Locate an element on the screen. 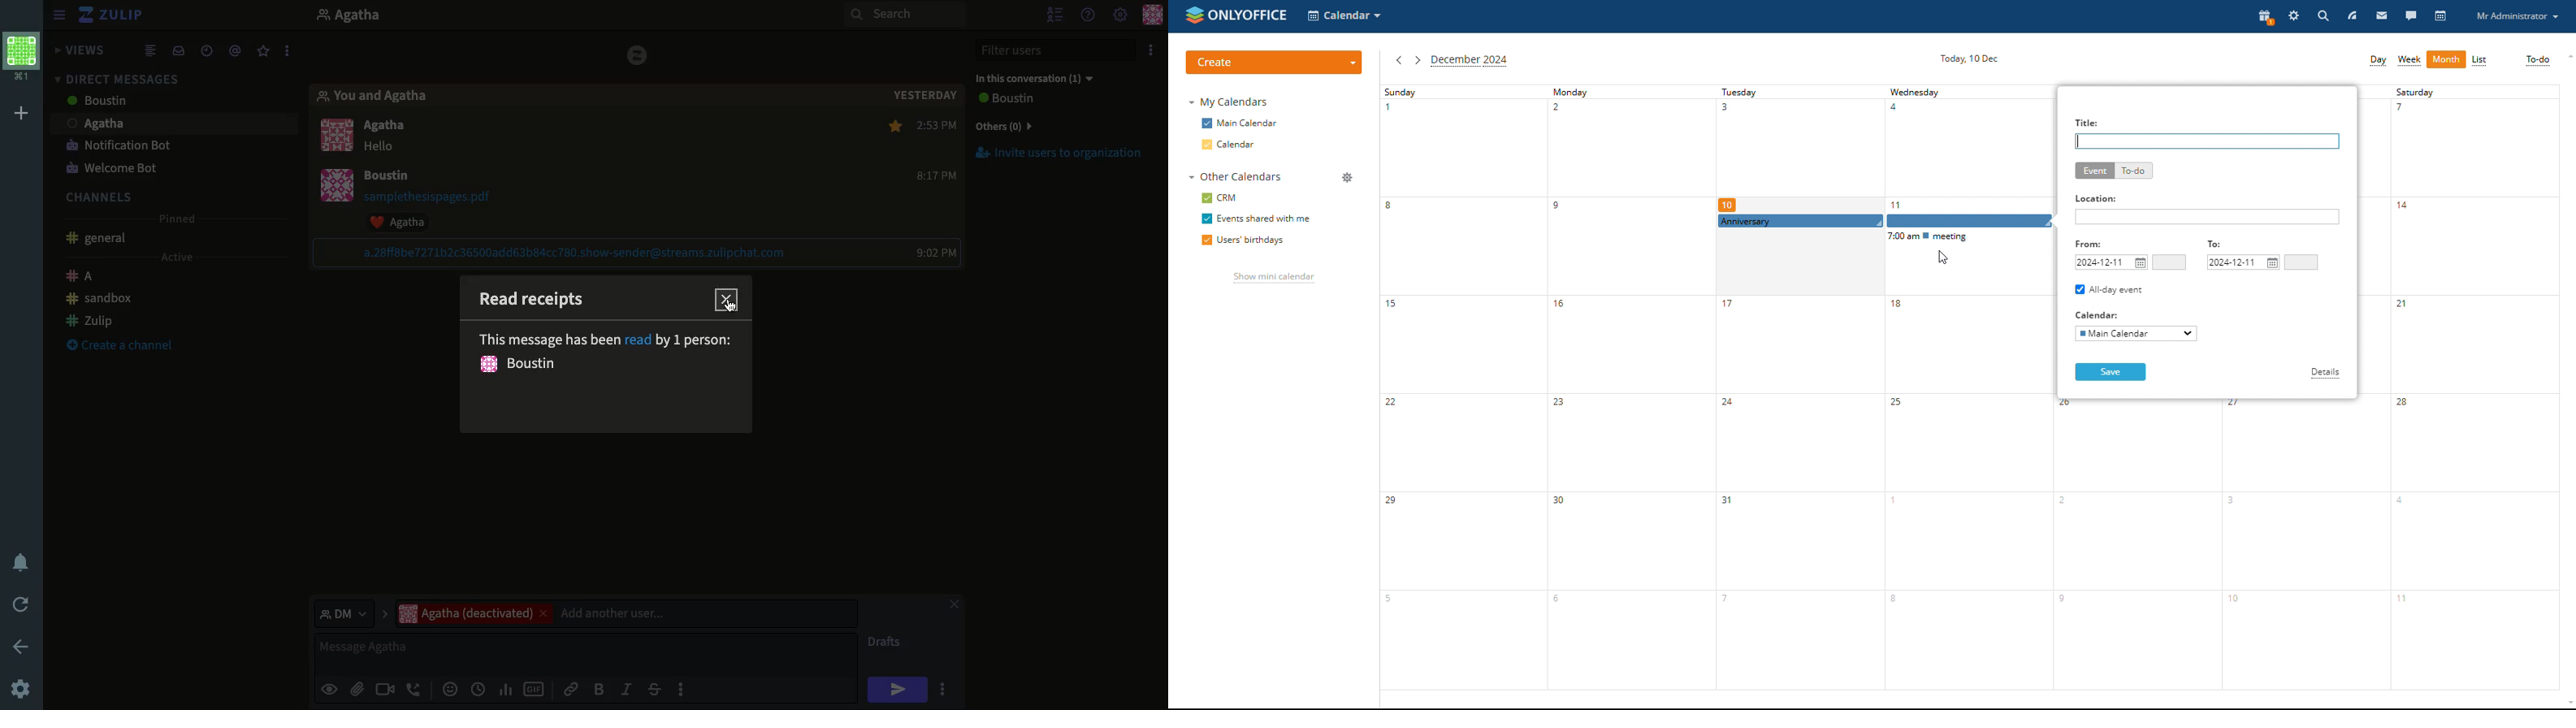 The image size is (2576, 728). Search is located at coordinates (905, 15).